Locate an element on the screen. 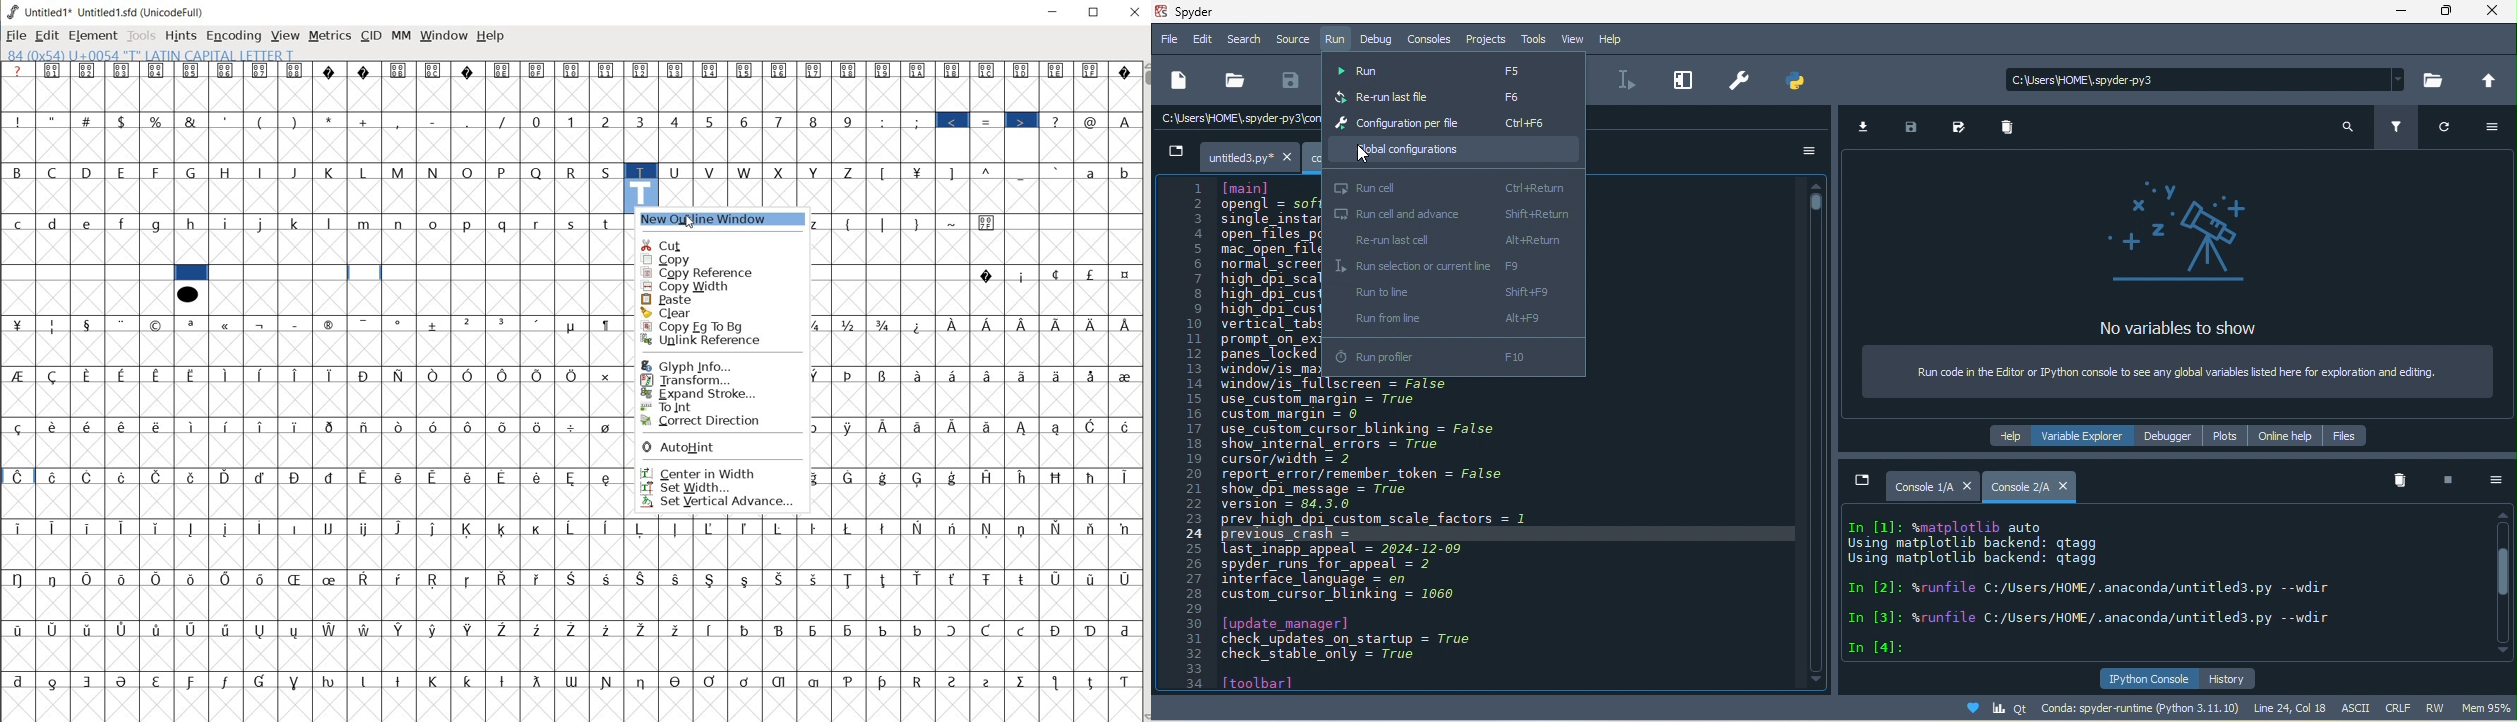  import data is located at coordinates (1869, 131).